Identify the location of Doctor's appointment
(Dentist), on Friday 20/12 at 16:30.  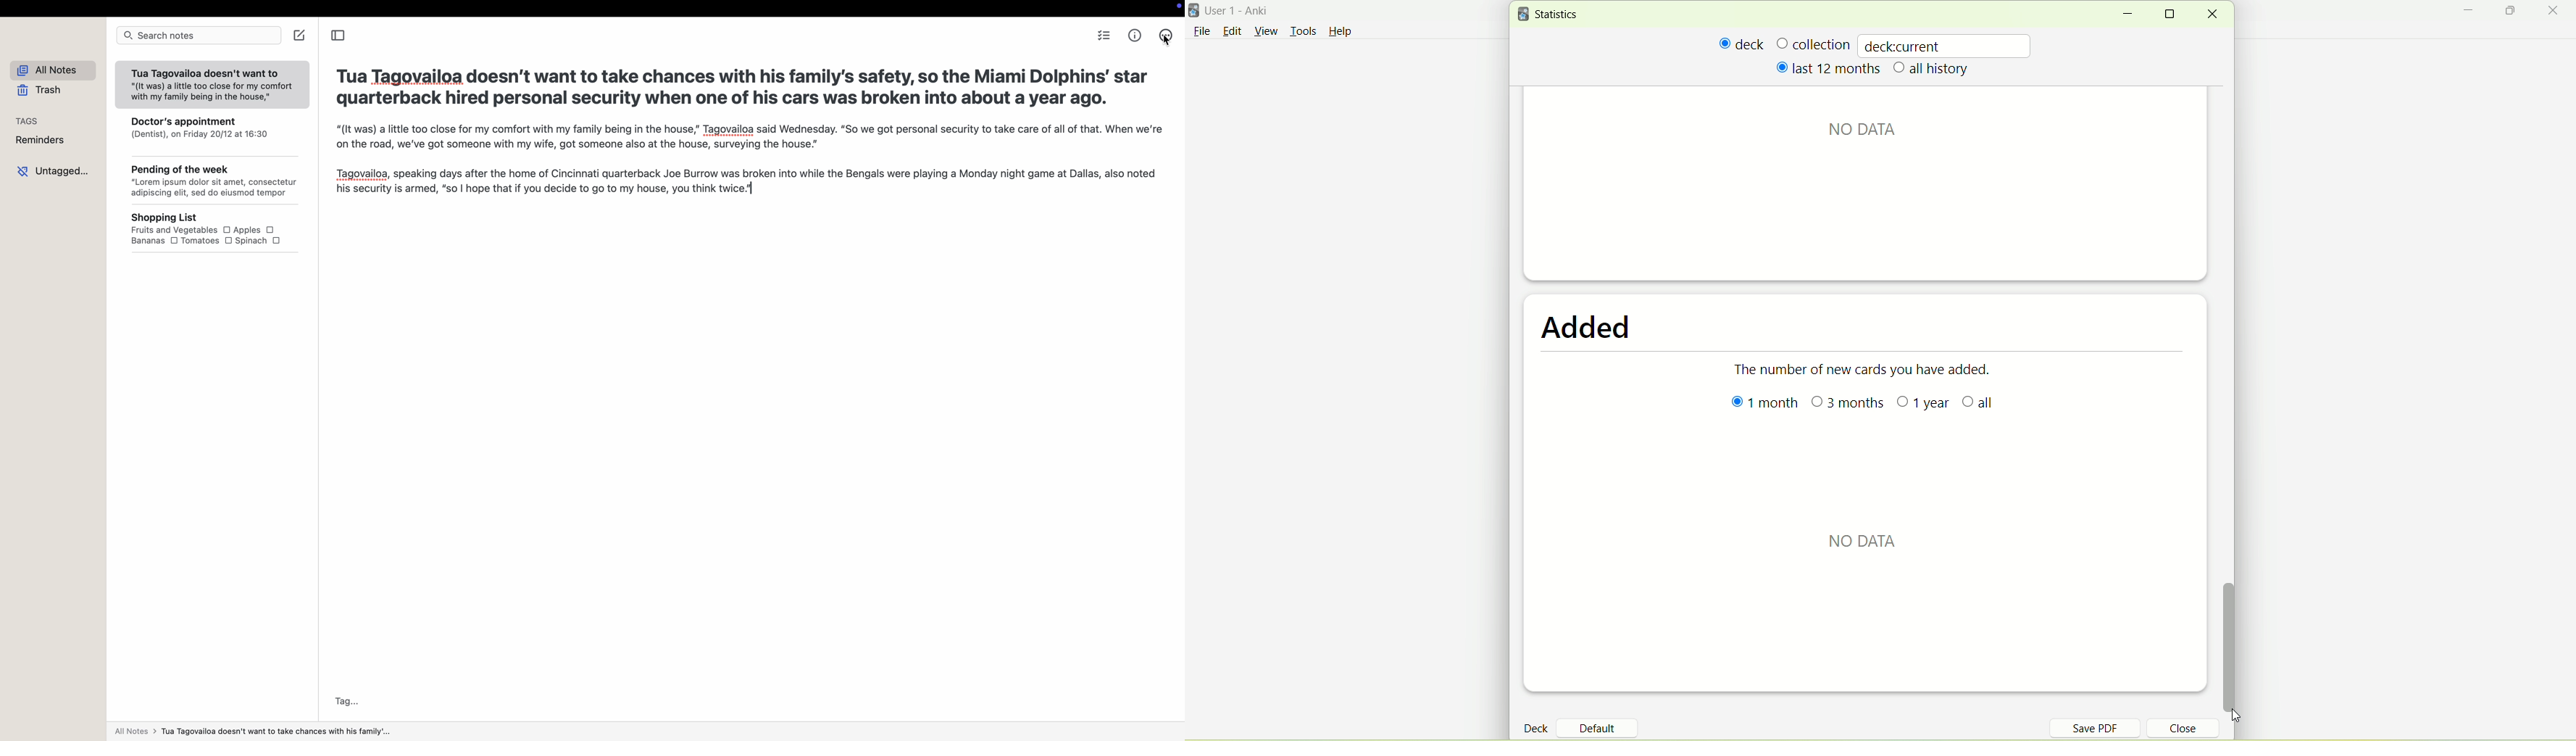
(214, 133).